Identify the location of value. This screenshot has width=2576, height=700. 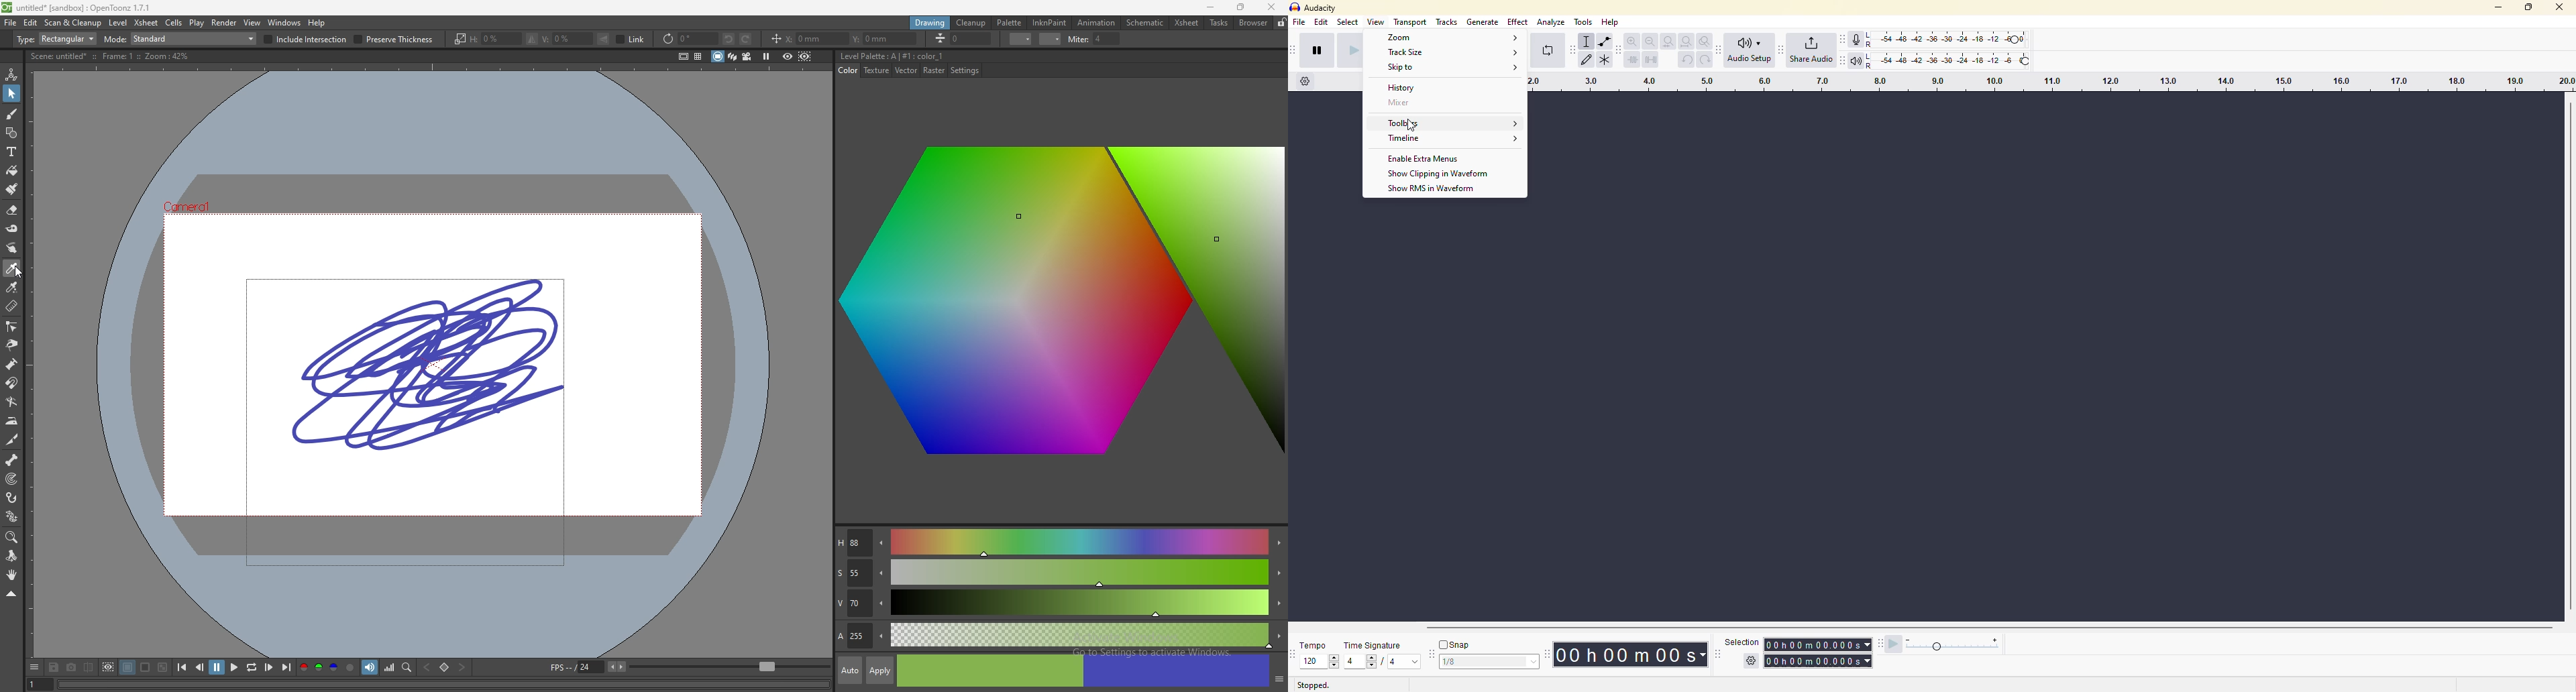
(1061, 604).